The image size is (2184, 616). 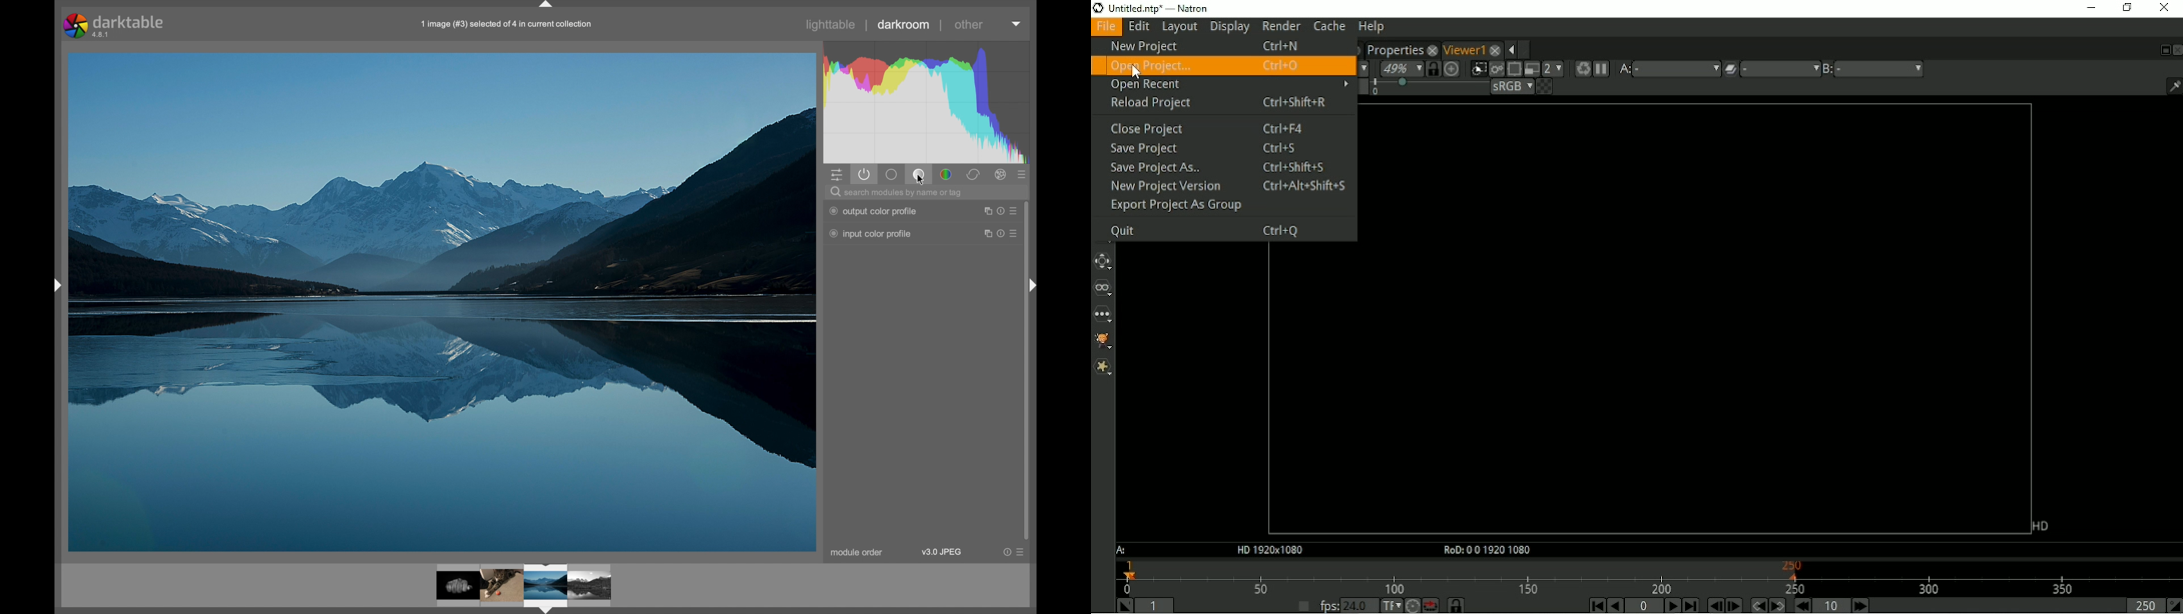 I want to click on Cache, so click(x=1329, y=26).